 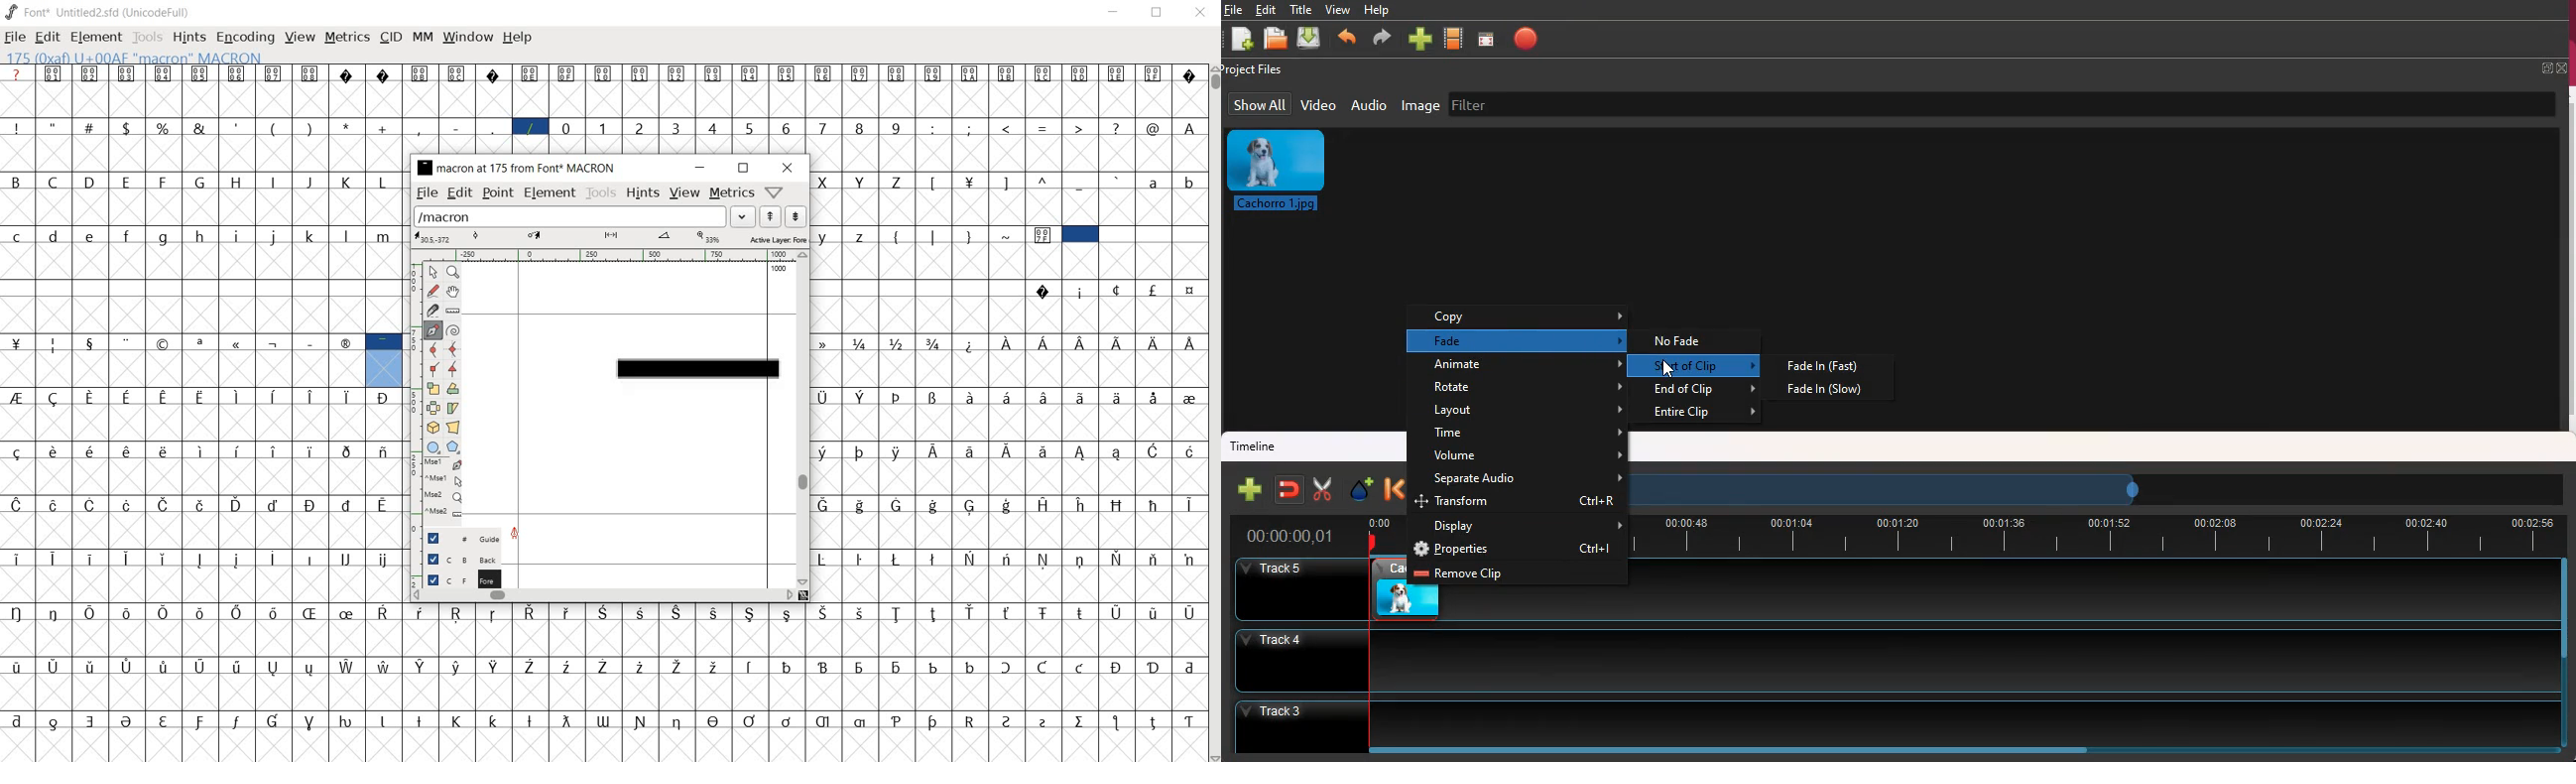 What do you see at coordinates (1705, 366) in the screenshot?
I see `start of clip` at bounding box center [1705, 366].